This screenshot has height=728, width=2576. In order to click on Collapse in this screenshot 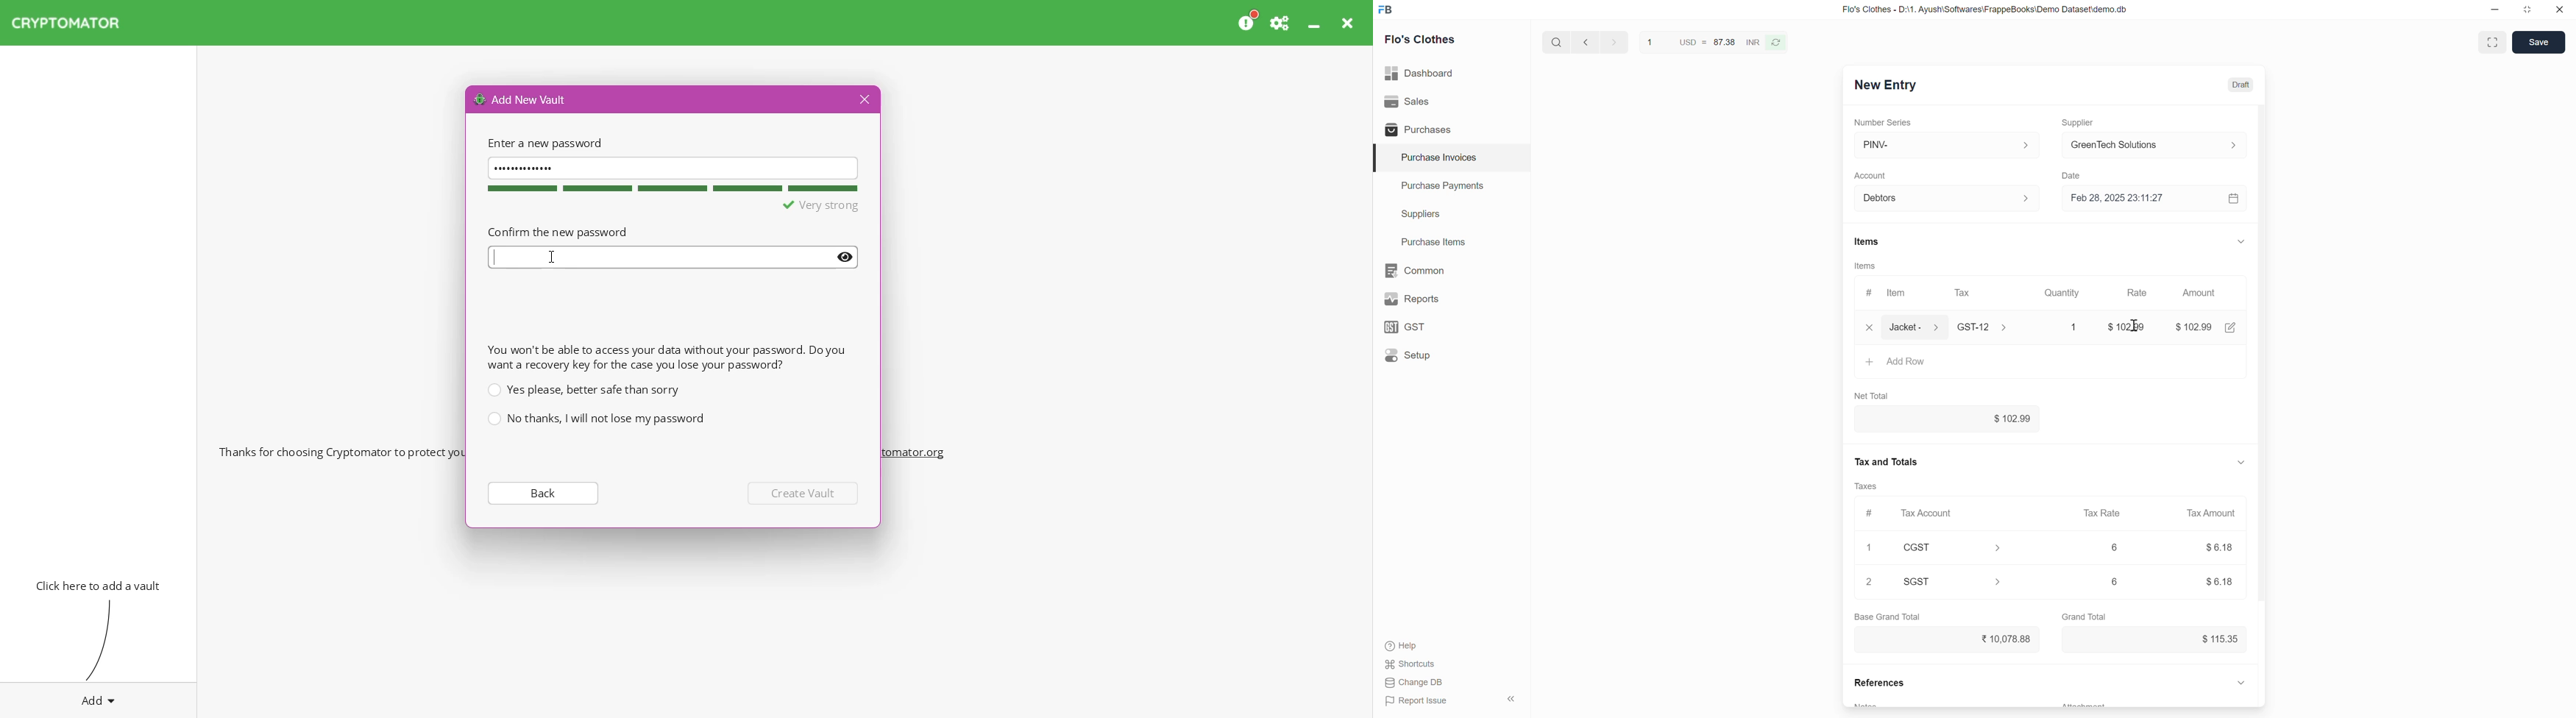, I will do `click(2241, 462)`.